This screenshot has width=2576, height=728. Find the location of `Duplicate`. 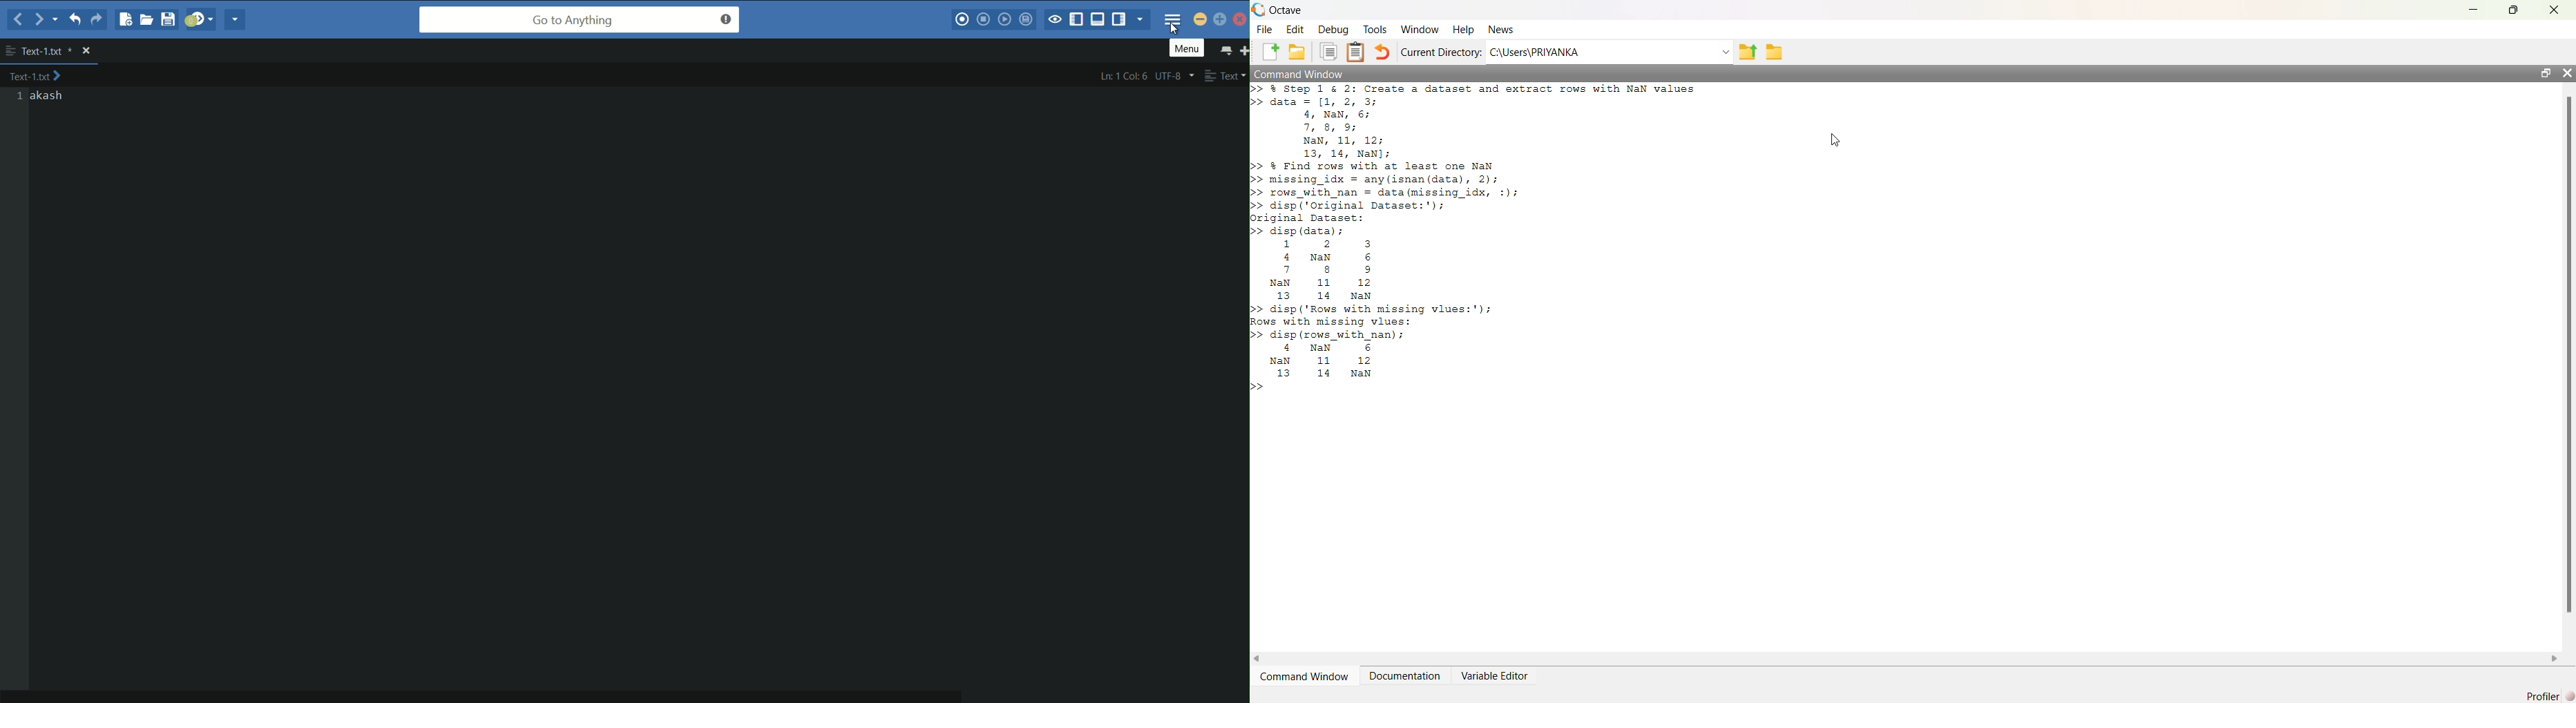

Duplicate is located at coordinates (1328, 52).